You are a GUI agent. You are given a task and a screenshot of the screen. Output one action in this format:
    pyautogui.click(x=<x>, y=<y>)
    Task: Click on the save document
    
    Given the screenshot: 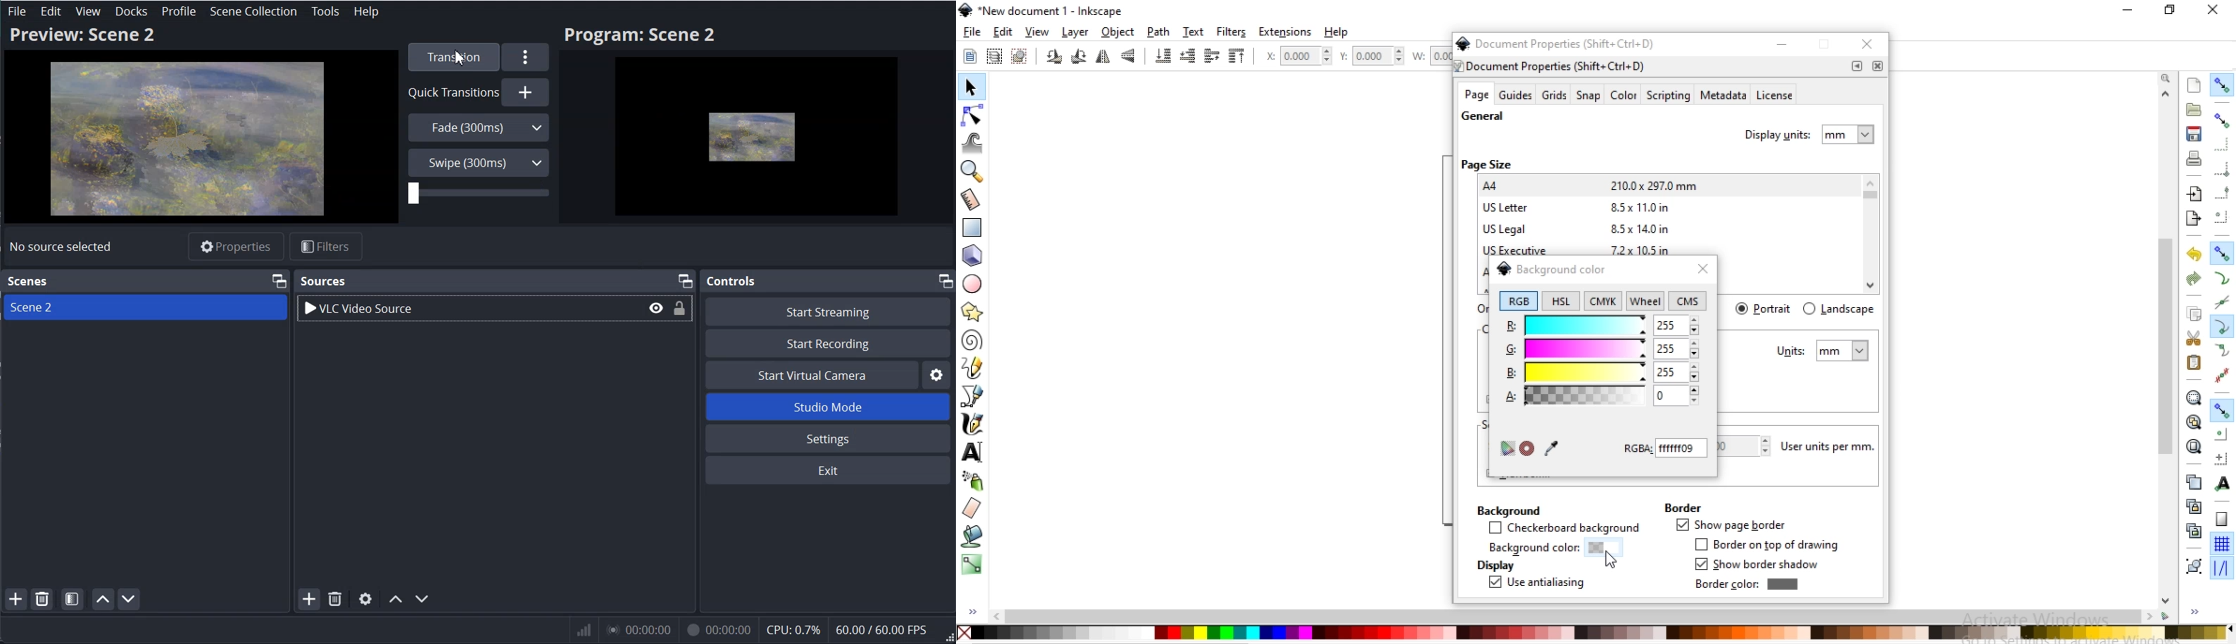 What is the action you would take?
    pyautogui.click(x=2194, y=134)
    